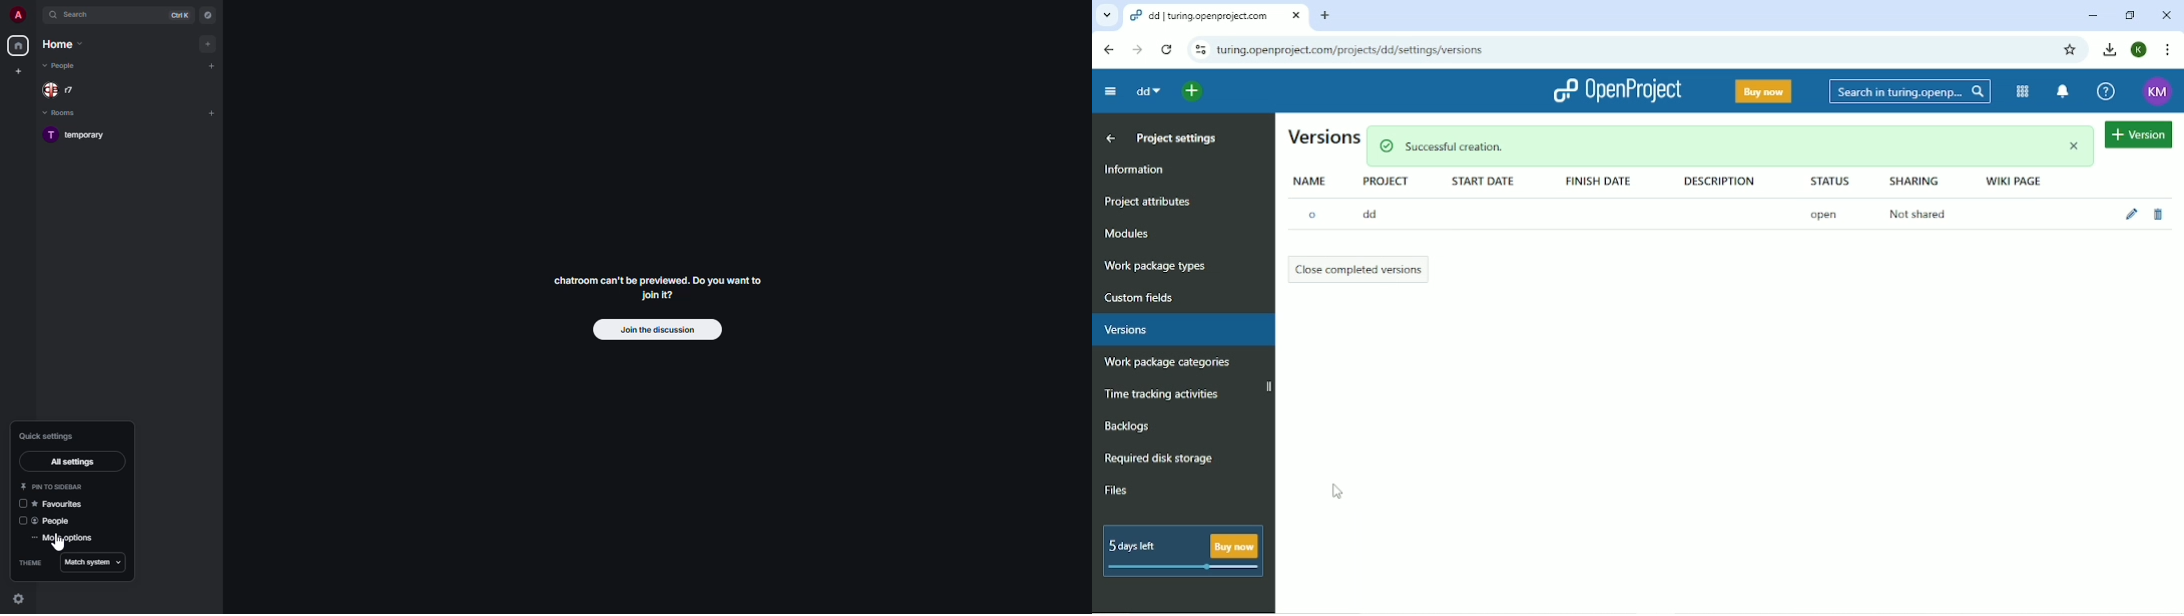 The height and width of the screenshot is (616, 2184). What do you see at coordinates (211, 42) in the screenshot?
I see `add` at bounding box center [211, 42].